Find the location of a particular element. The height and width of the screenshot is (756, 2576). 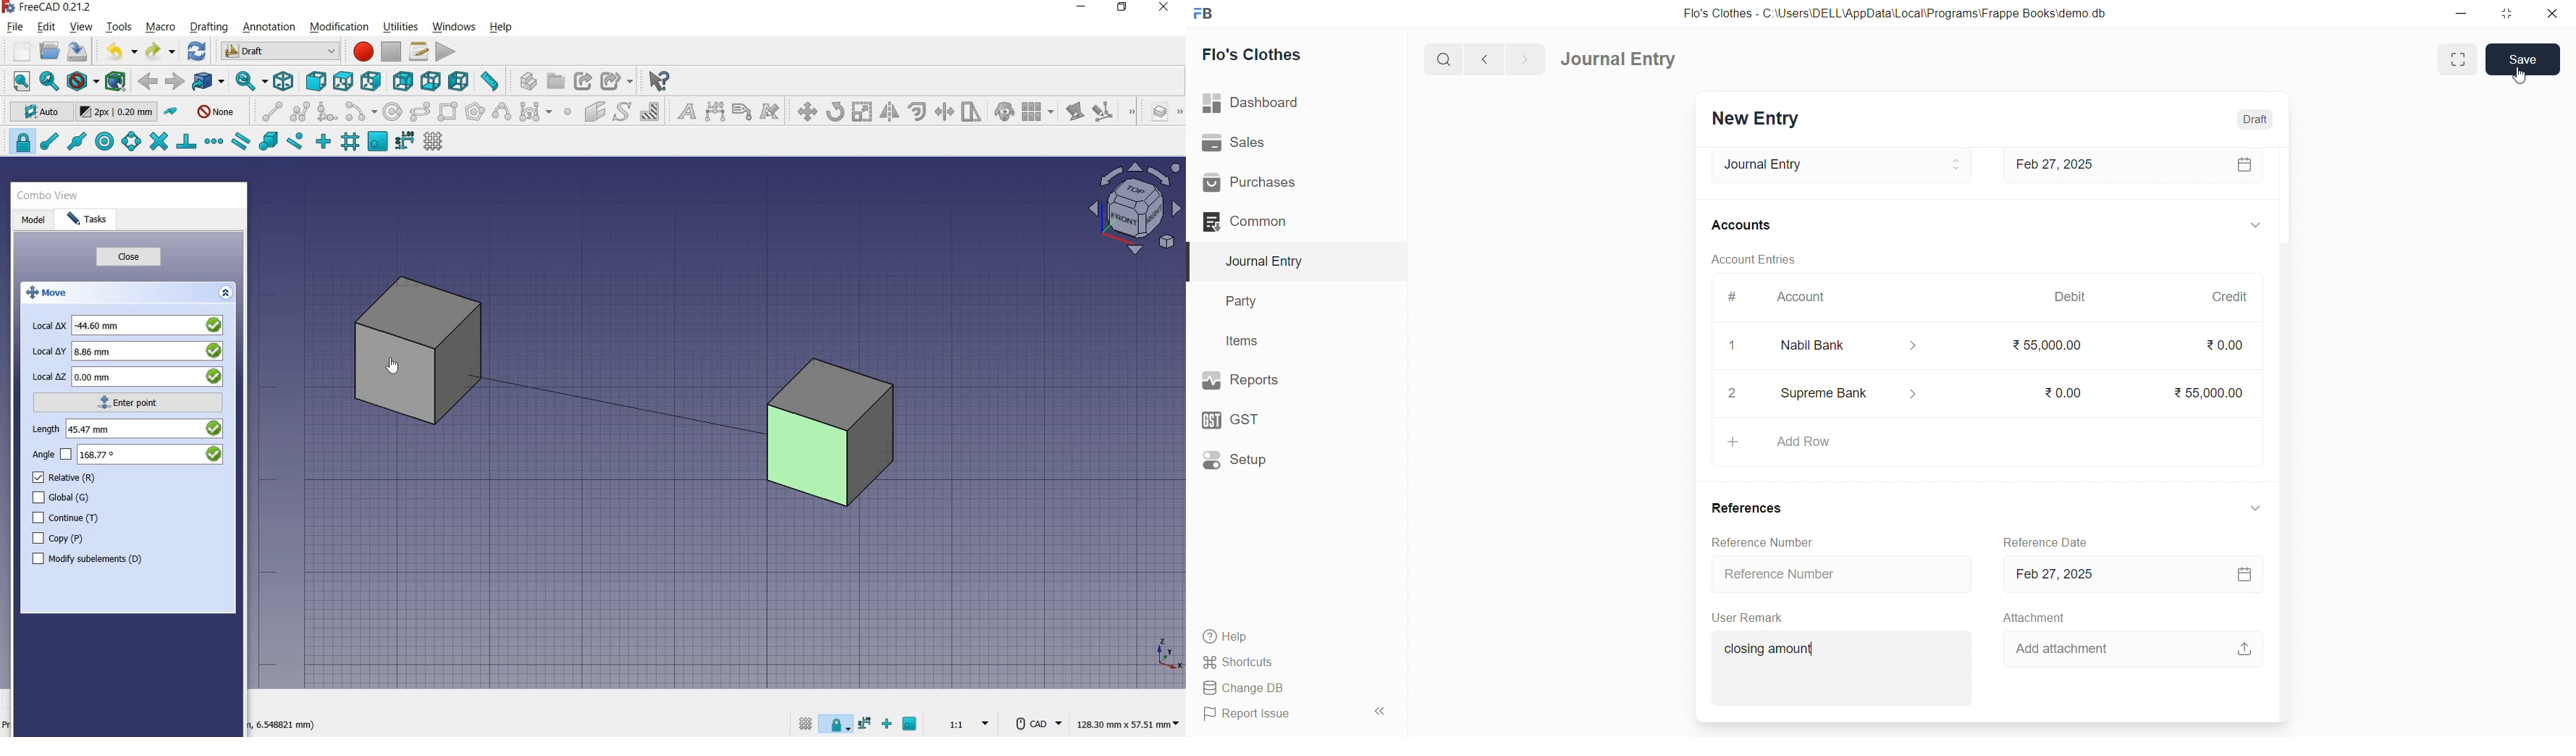

left is located at coordinates (460, 82).